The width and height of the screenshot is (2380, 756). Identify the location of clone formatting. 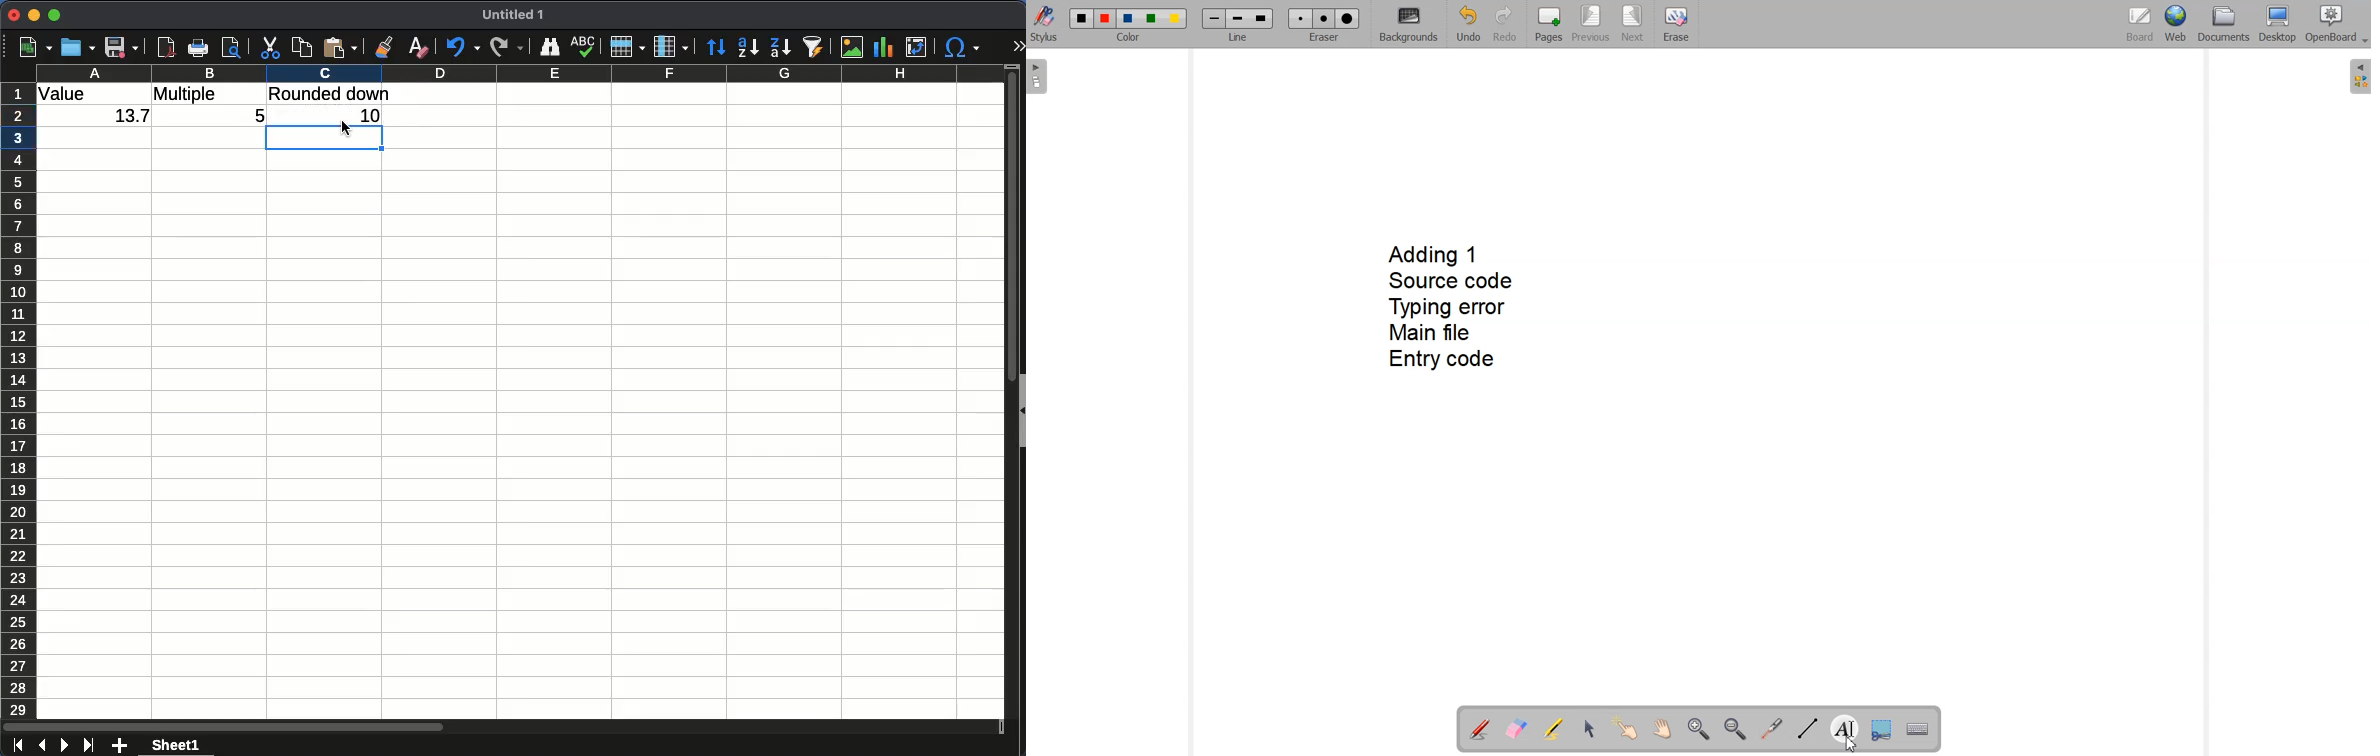
(384, 47).